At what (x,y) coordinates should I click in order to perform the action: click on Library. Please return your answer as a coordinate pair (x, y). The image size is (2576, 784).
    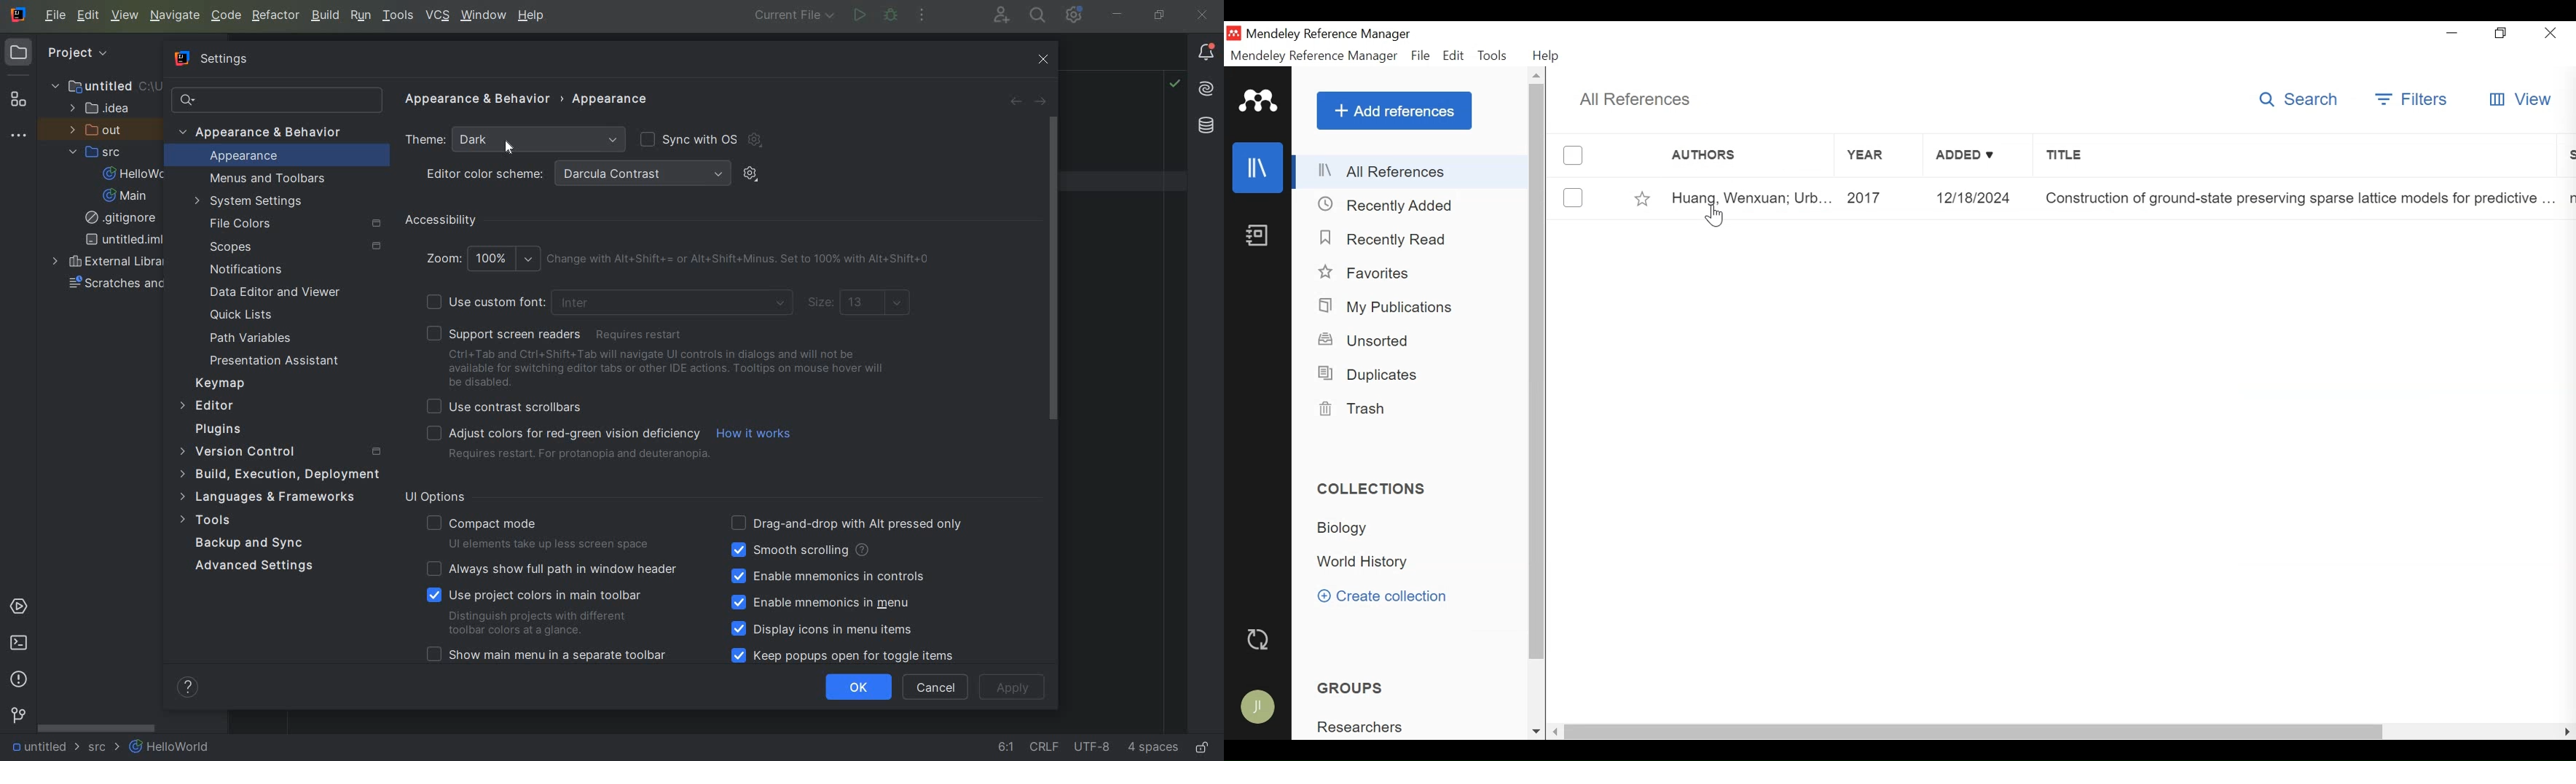
    Looking at the image, I should click on (1258, 168).